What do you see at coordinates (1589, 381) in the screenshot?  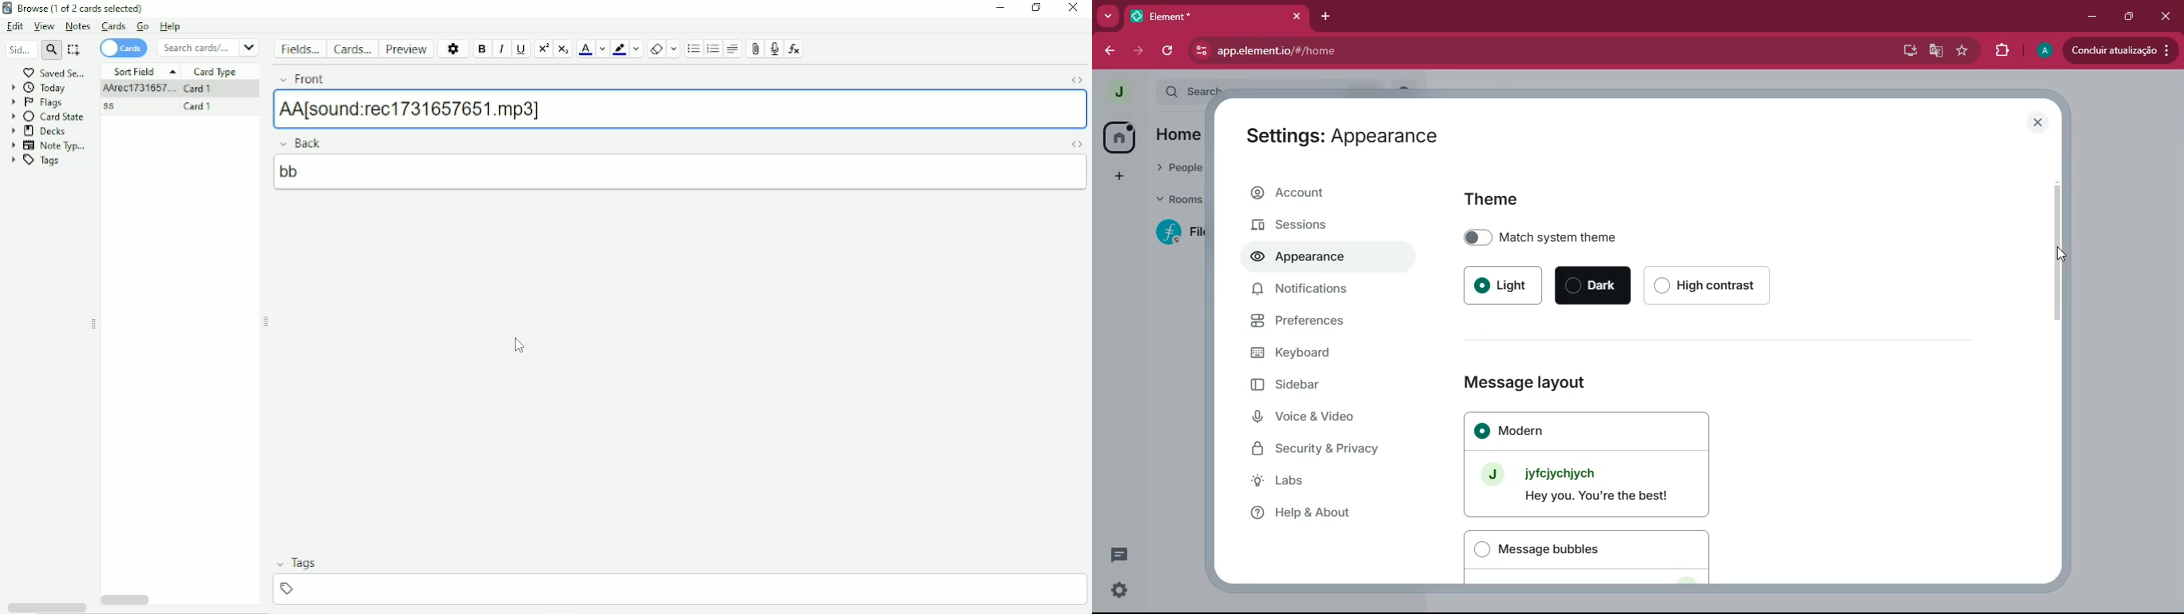 I see `message layout` at bounding box center [1589, 381].